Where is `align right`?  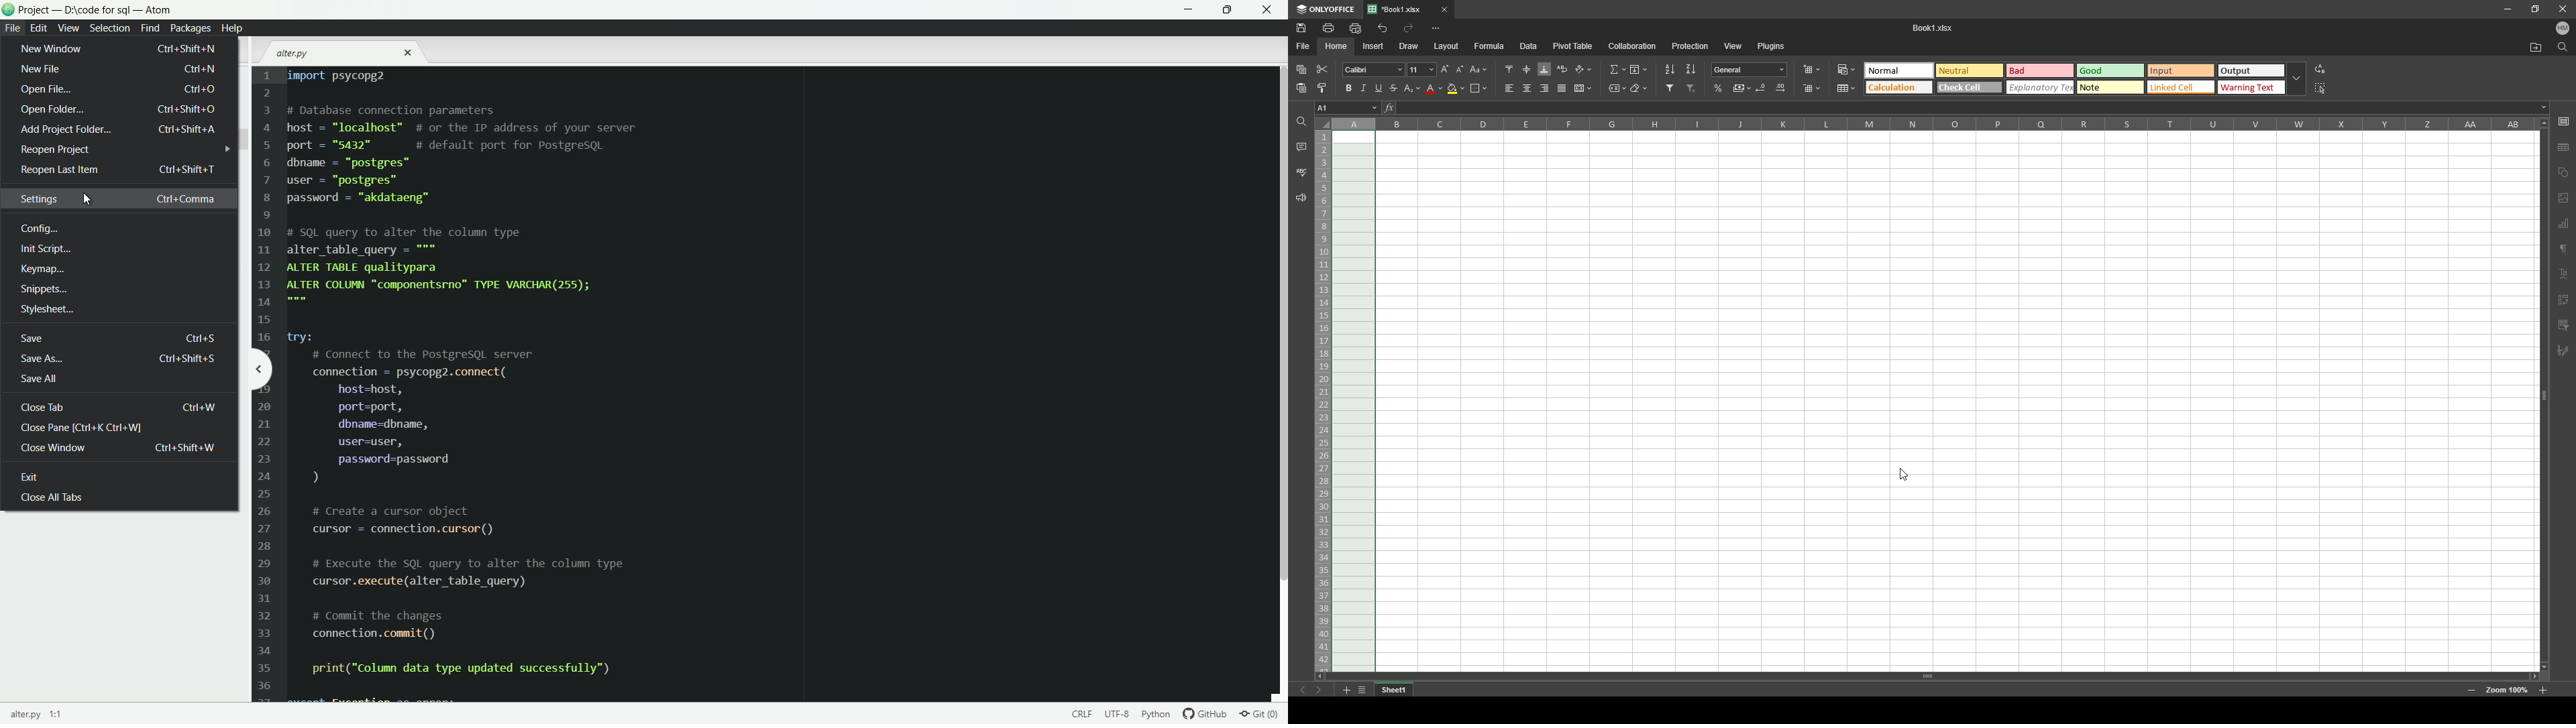 align right is located at coordinates (1545, 88).